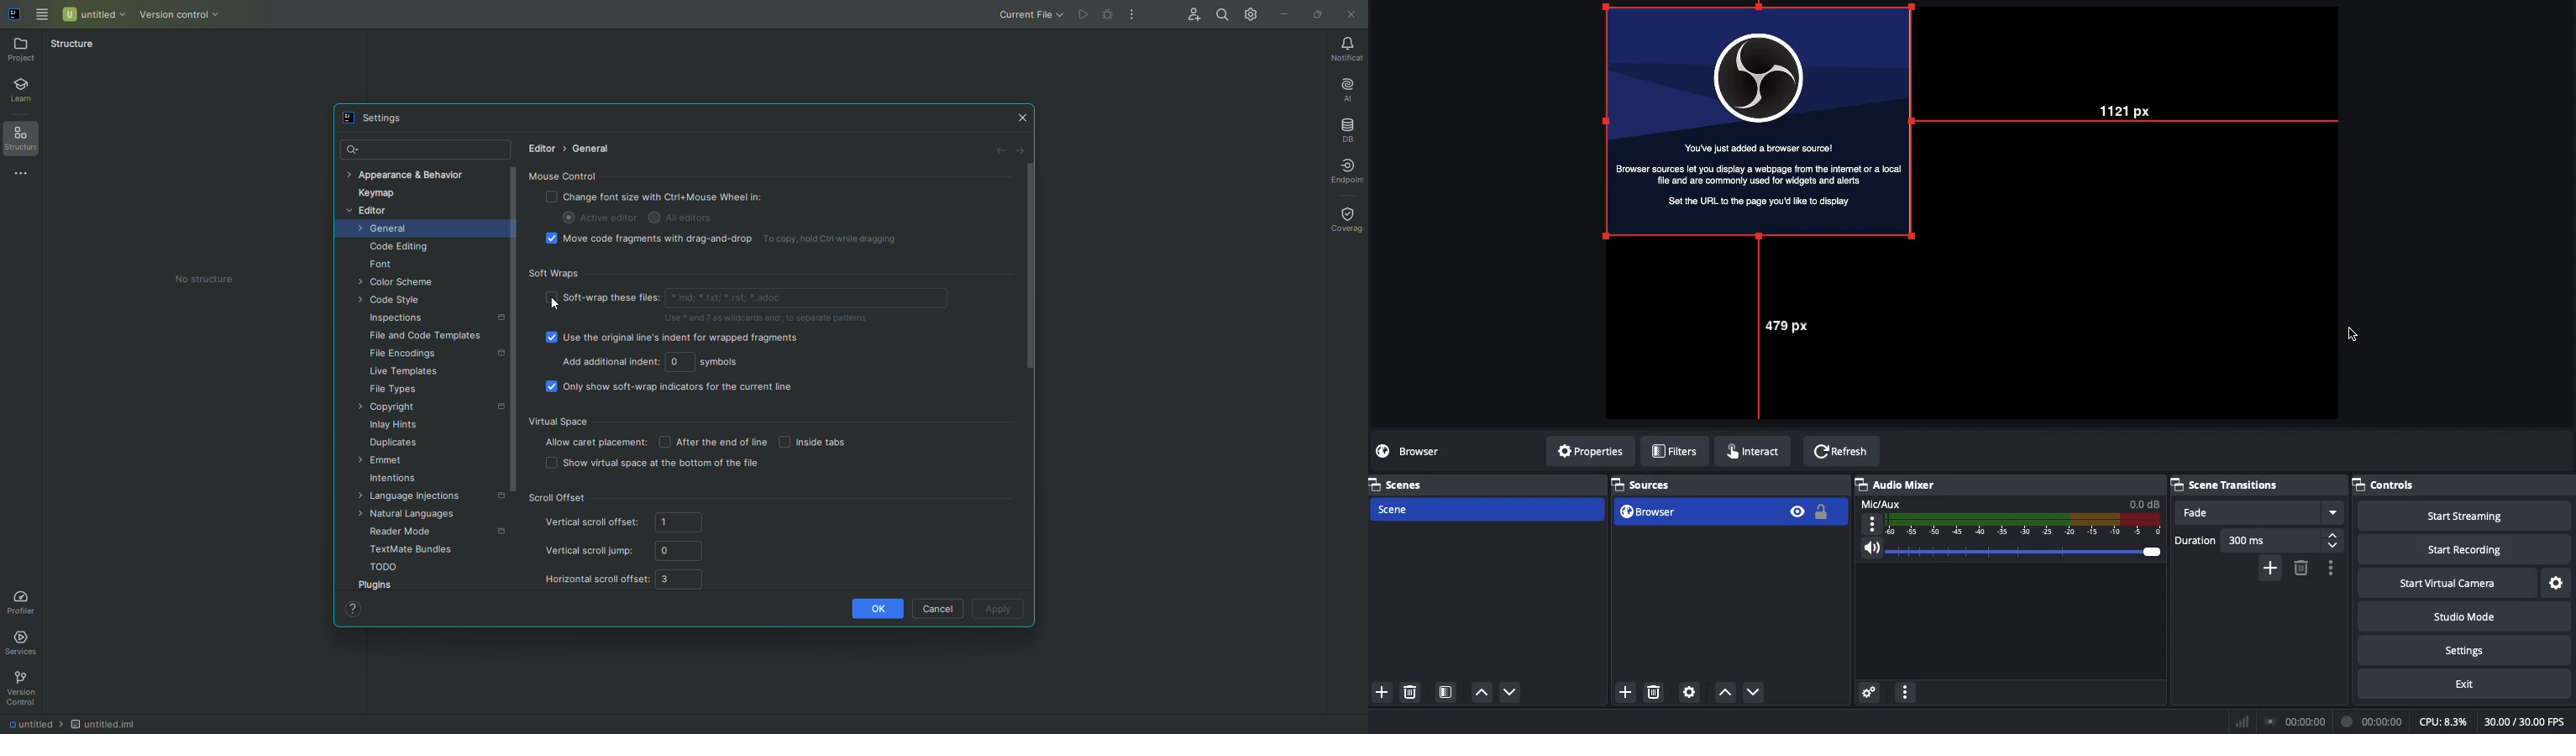 Image resolution: width=2576 pixels, height=756 pixels. What do you see at coordinates (1899, 485) in the screenshot?
I see `Audio mixer` at bounding box center [1899, 485].